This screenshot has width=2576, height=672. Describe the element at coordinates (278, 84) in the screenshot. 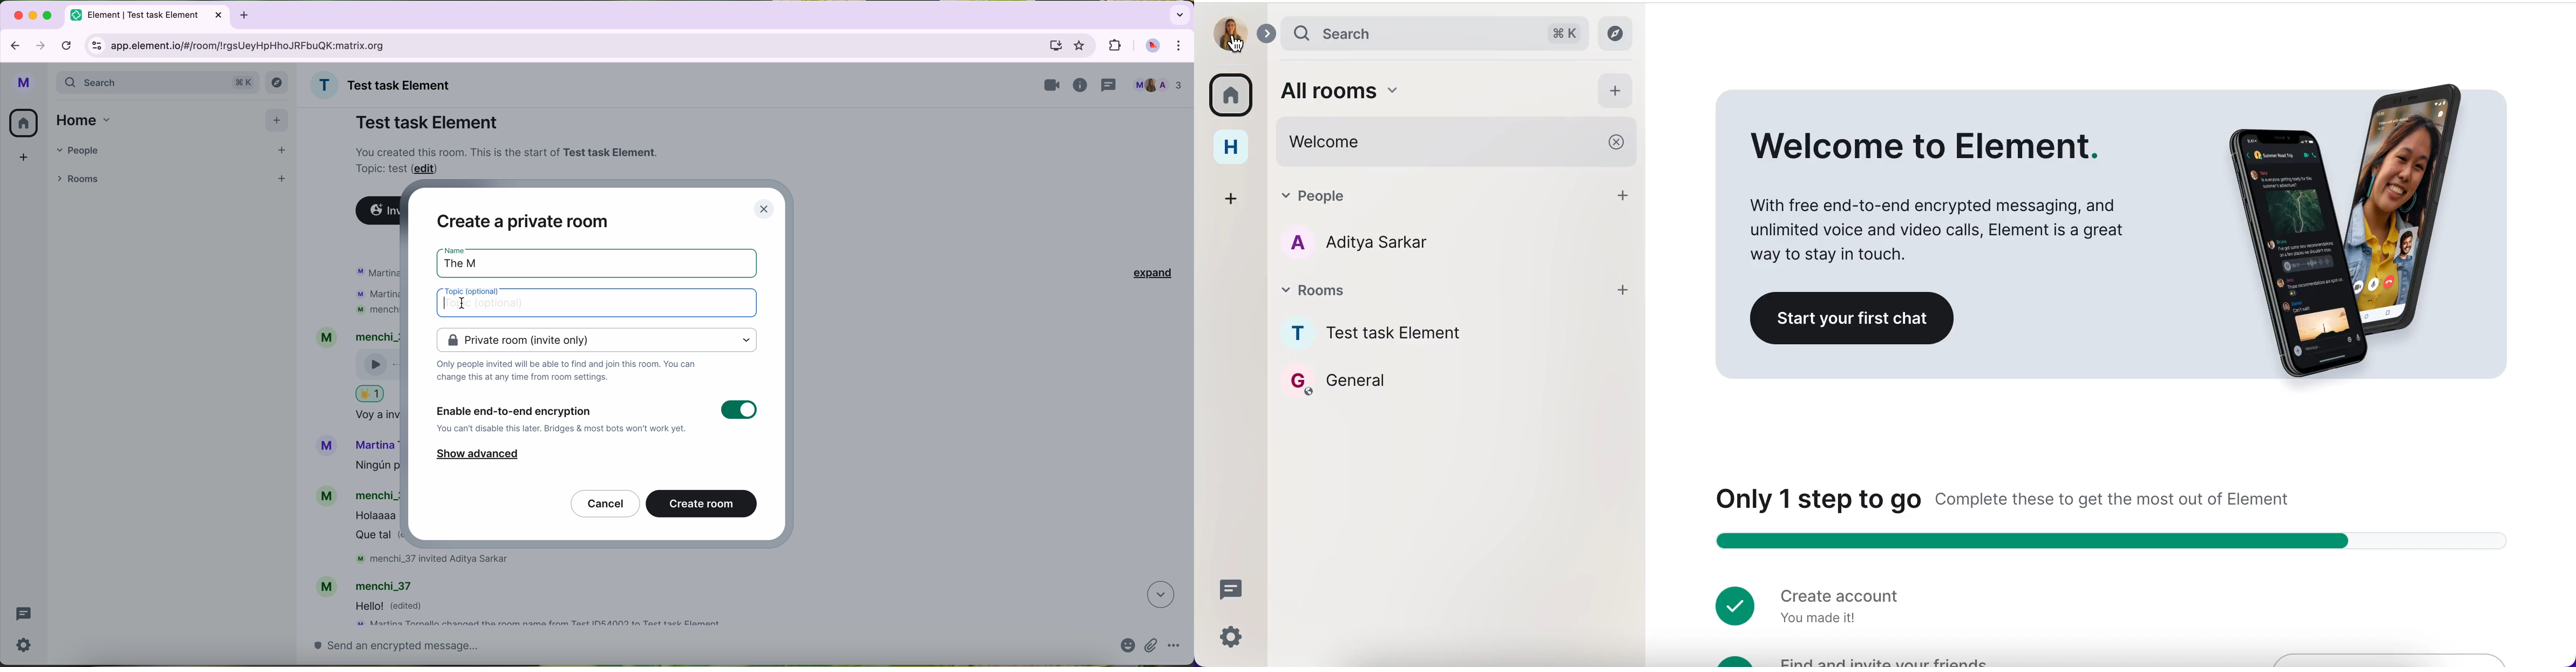

I see `explore button` at that location.